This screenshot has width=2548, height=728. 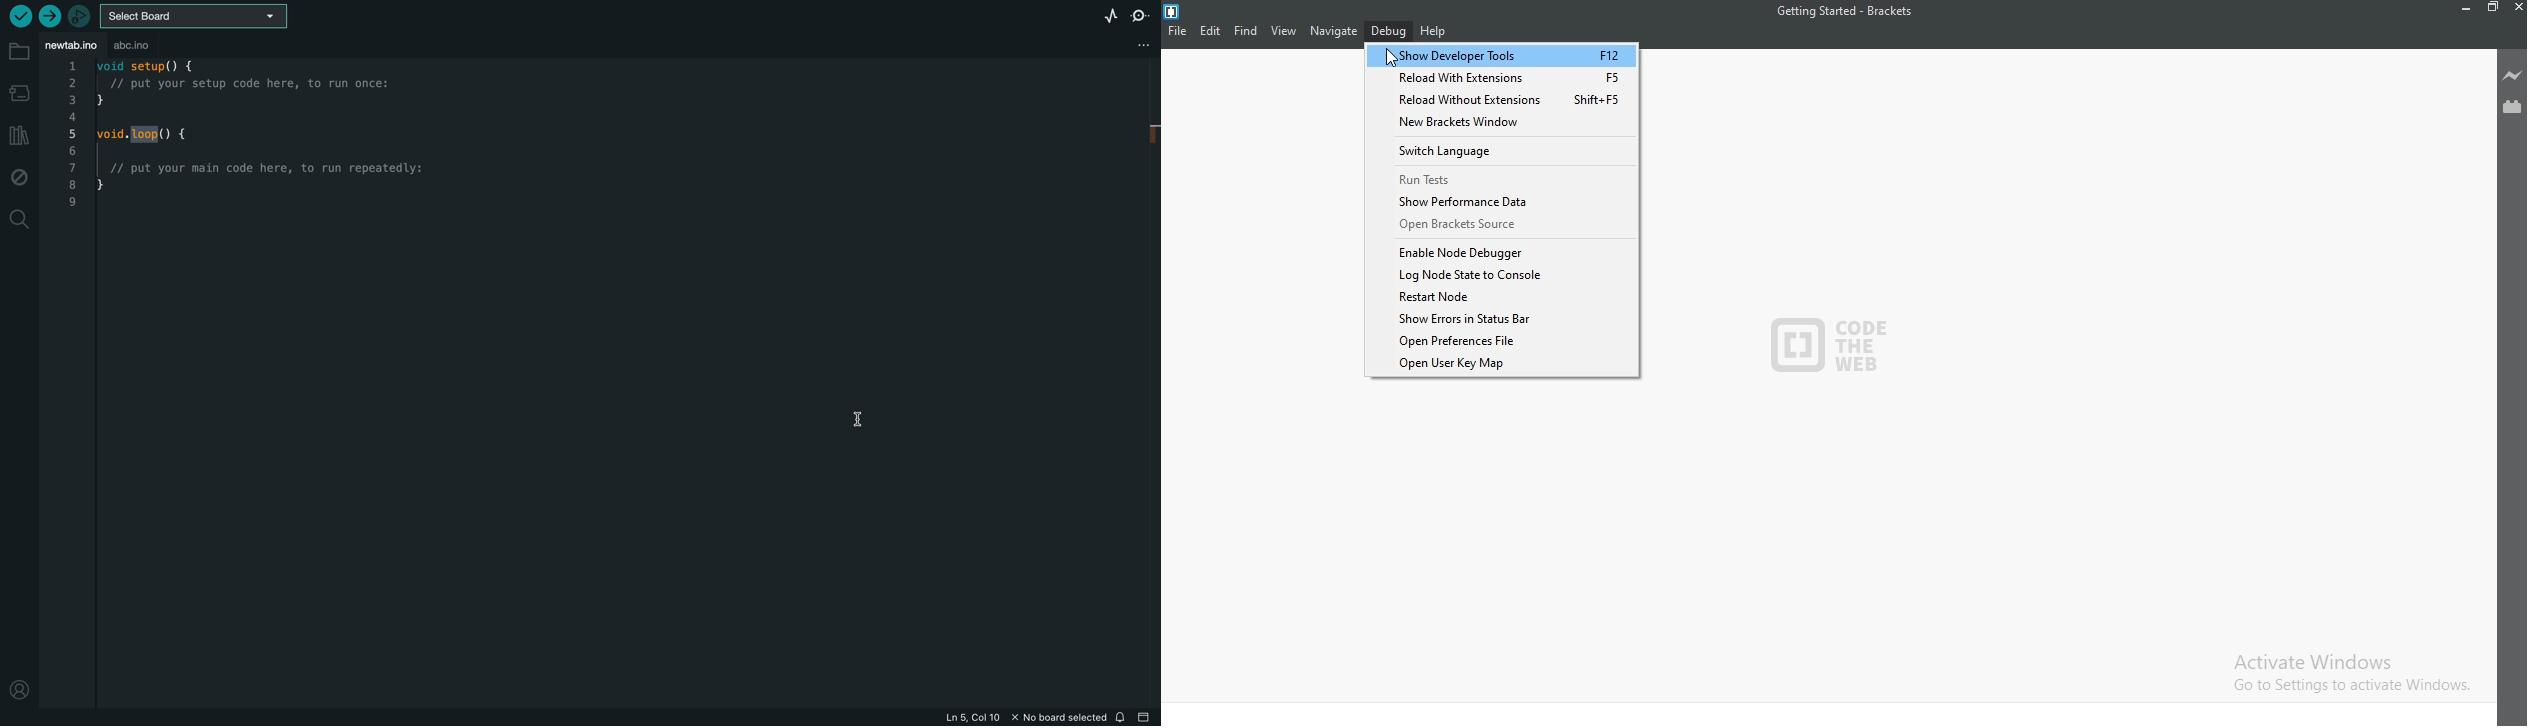 I want to click on Show Errors in Status Bar, so click(x=1503, y=319).